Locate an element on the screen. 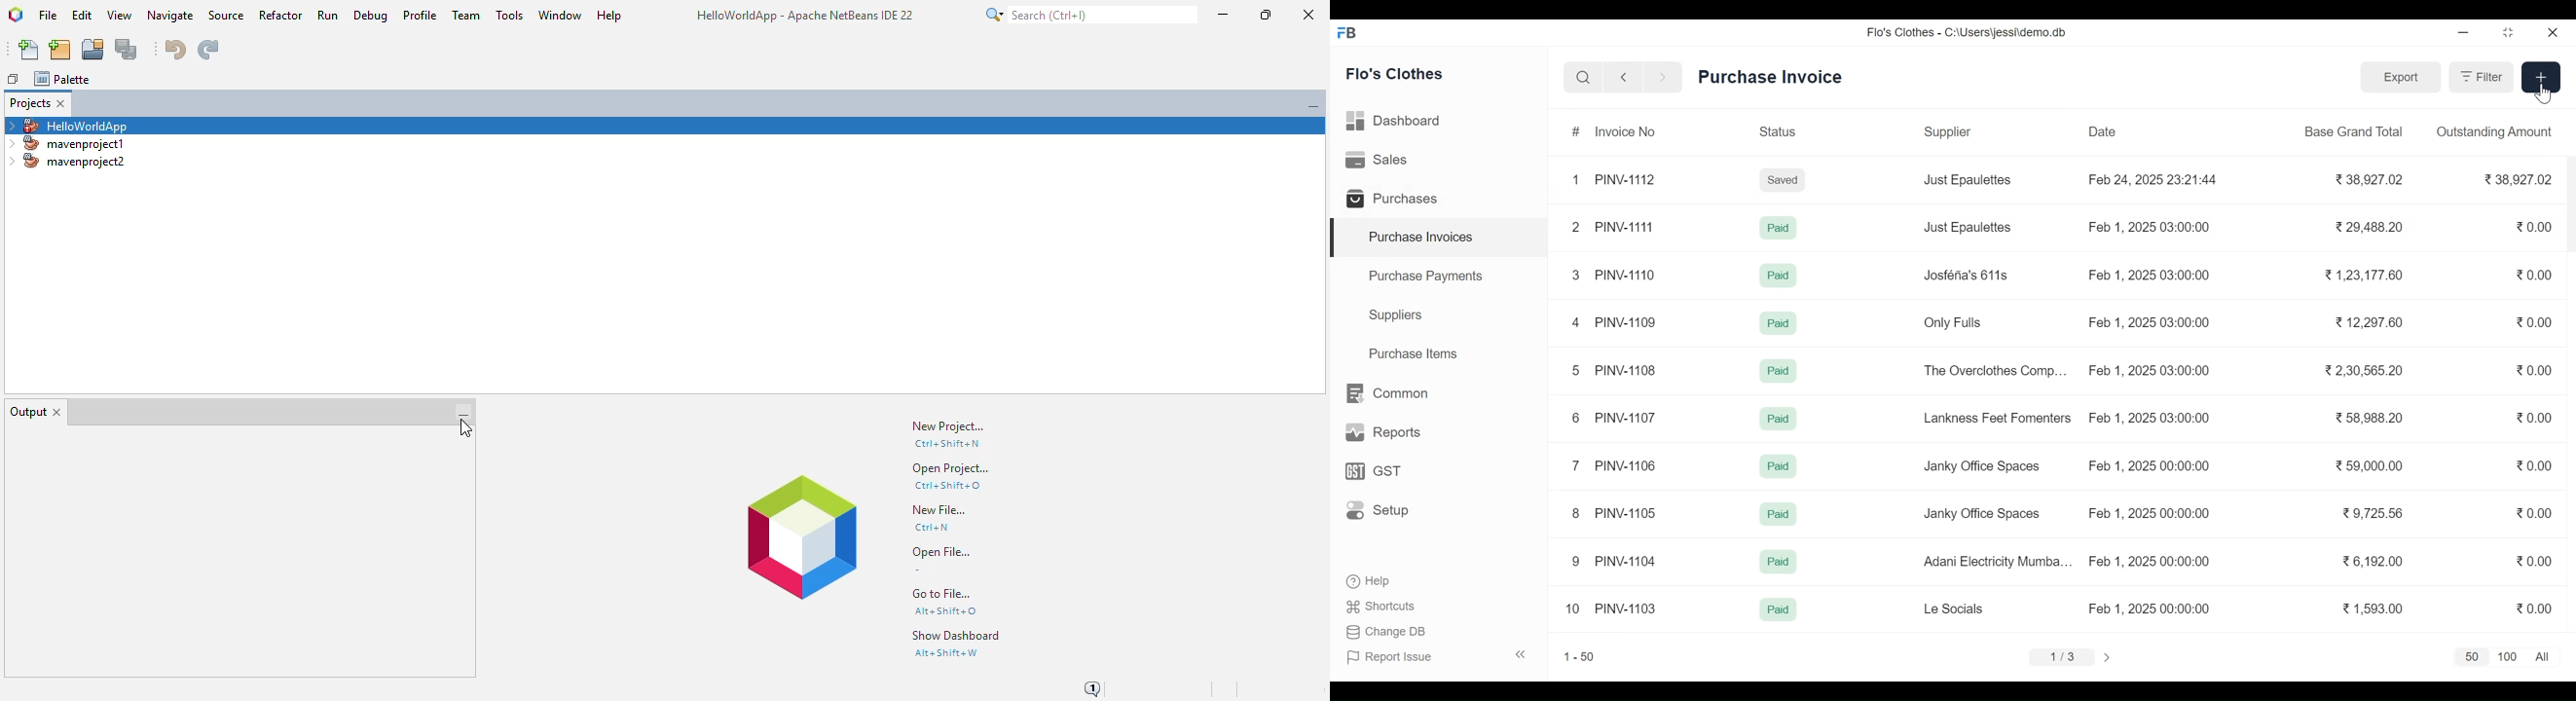 The image size is (2576, 728). 1 is located at coordinates (1576, 178).